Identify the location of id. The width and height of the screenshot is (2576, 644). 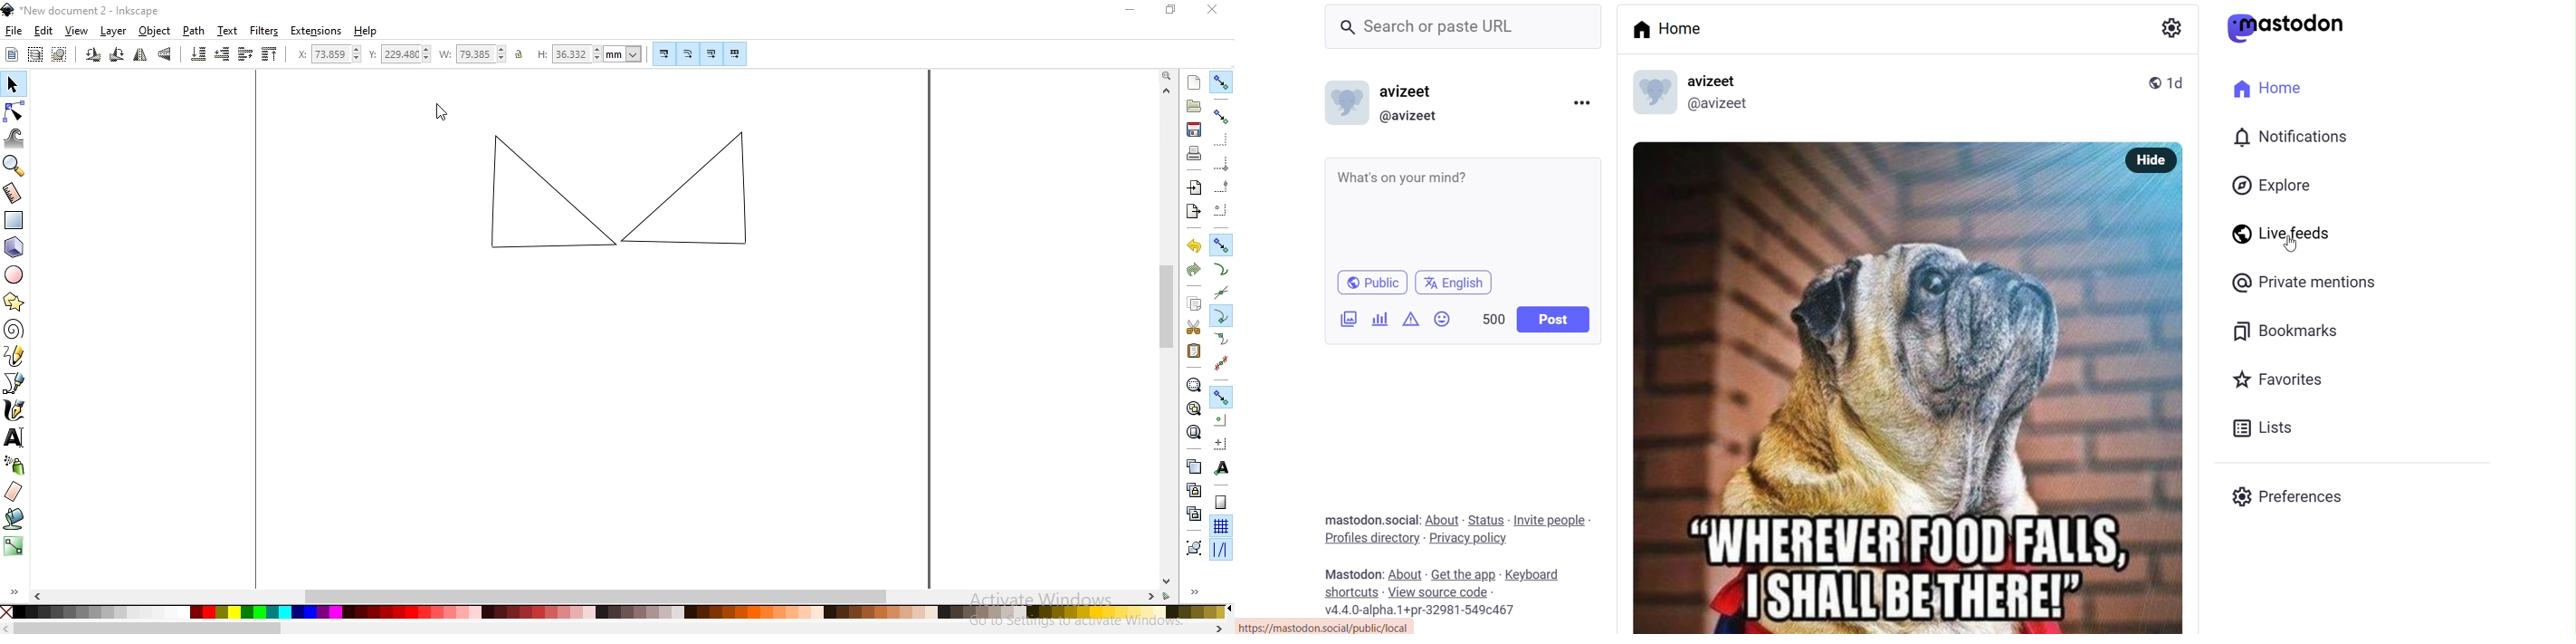
(1407, 115).